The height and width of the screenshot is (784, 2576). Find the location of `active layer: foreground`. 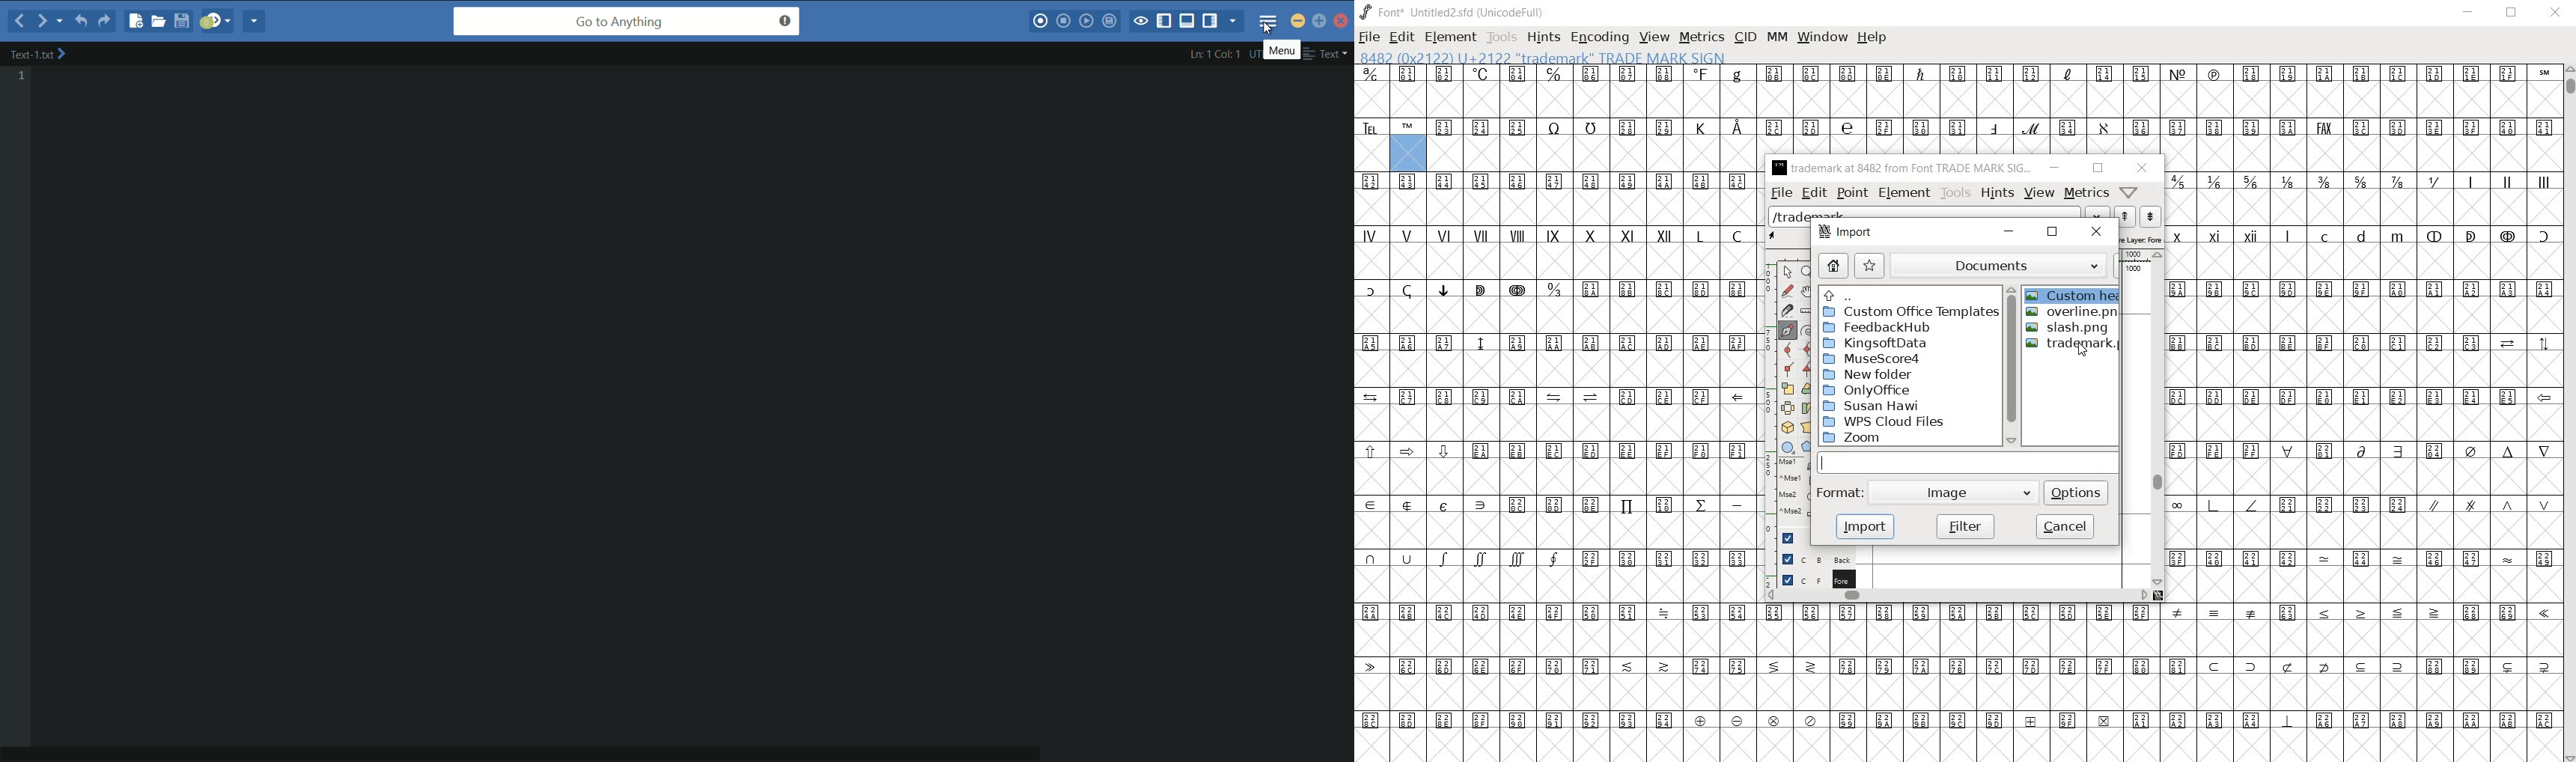

active layer: foreground is located at coordinates (2141, 240).